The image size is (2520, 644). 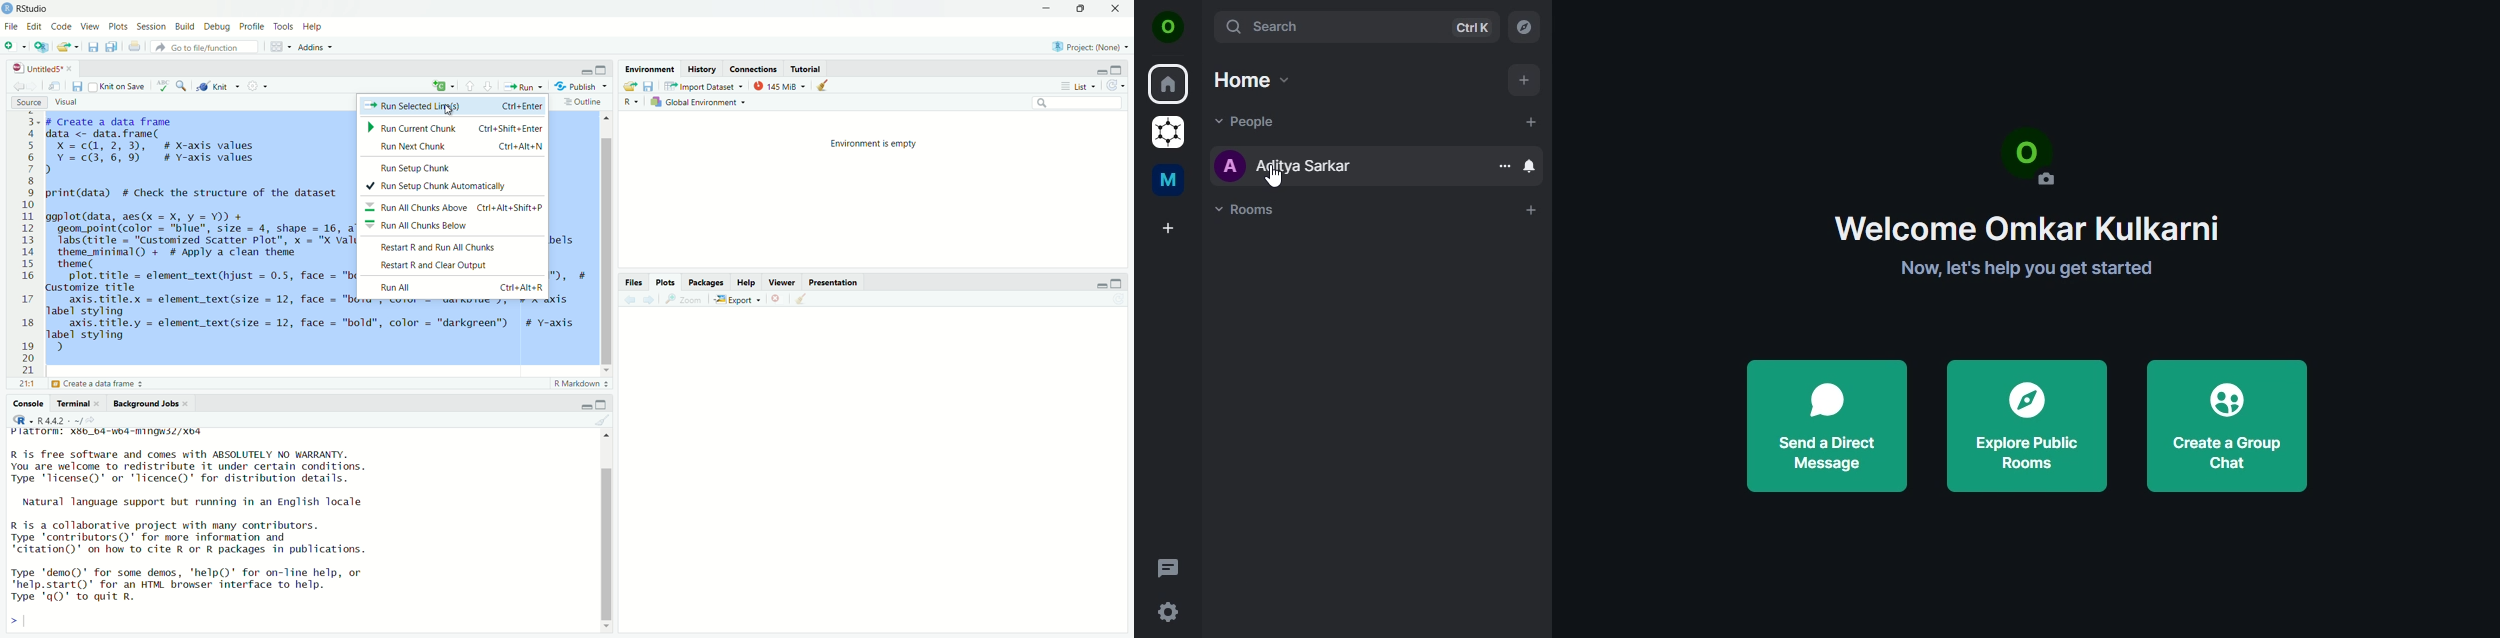 I want to click on Scrollbar, so click(x=606, y=535).